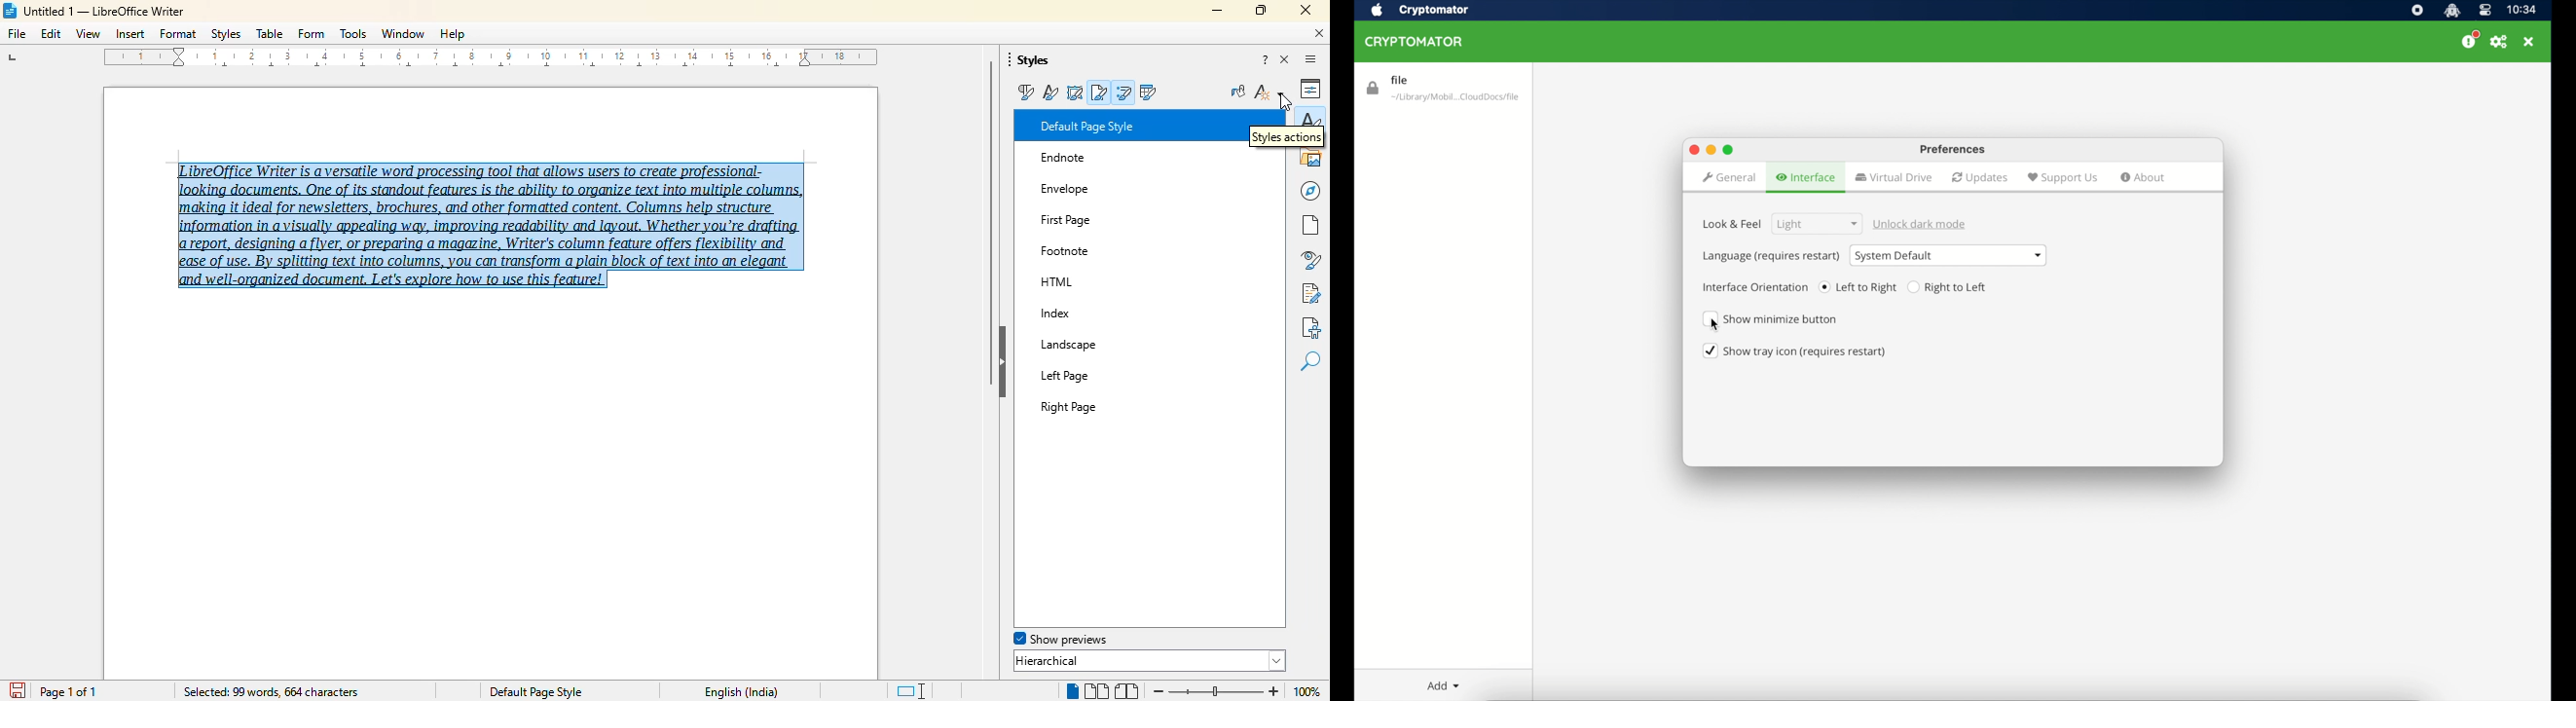 This screenshot has width=2576, height=728. I want to click on navigator, so click(1310, 191).